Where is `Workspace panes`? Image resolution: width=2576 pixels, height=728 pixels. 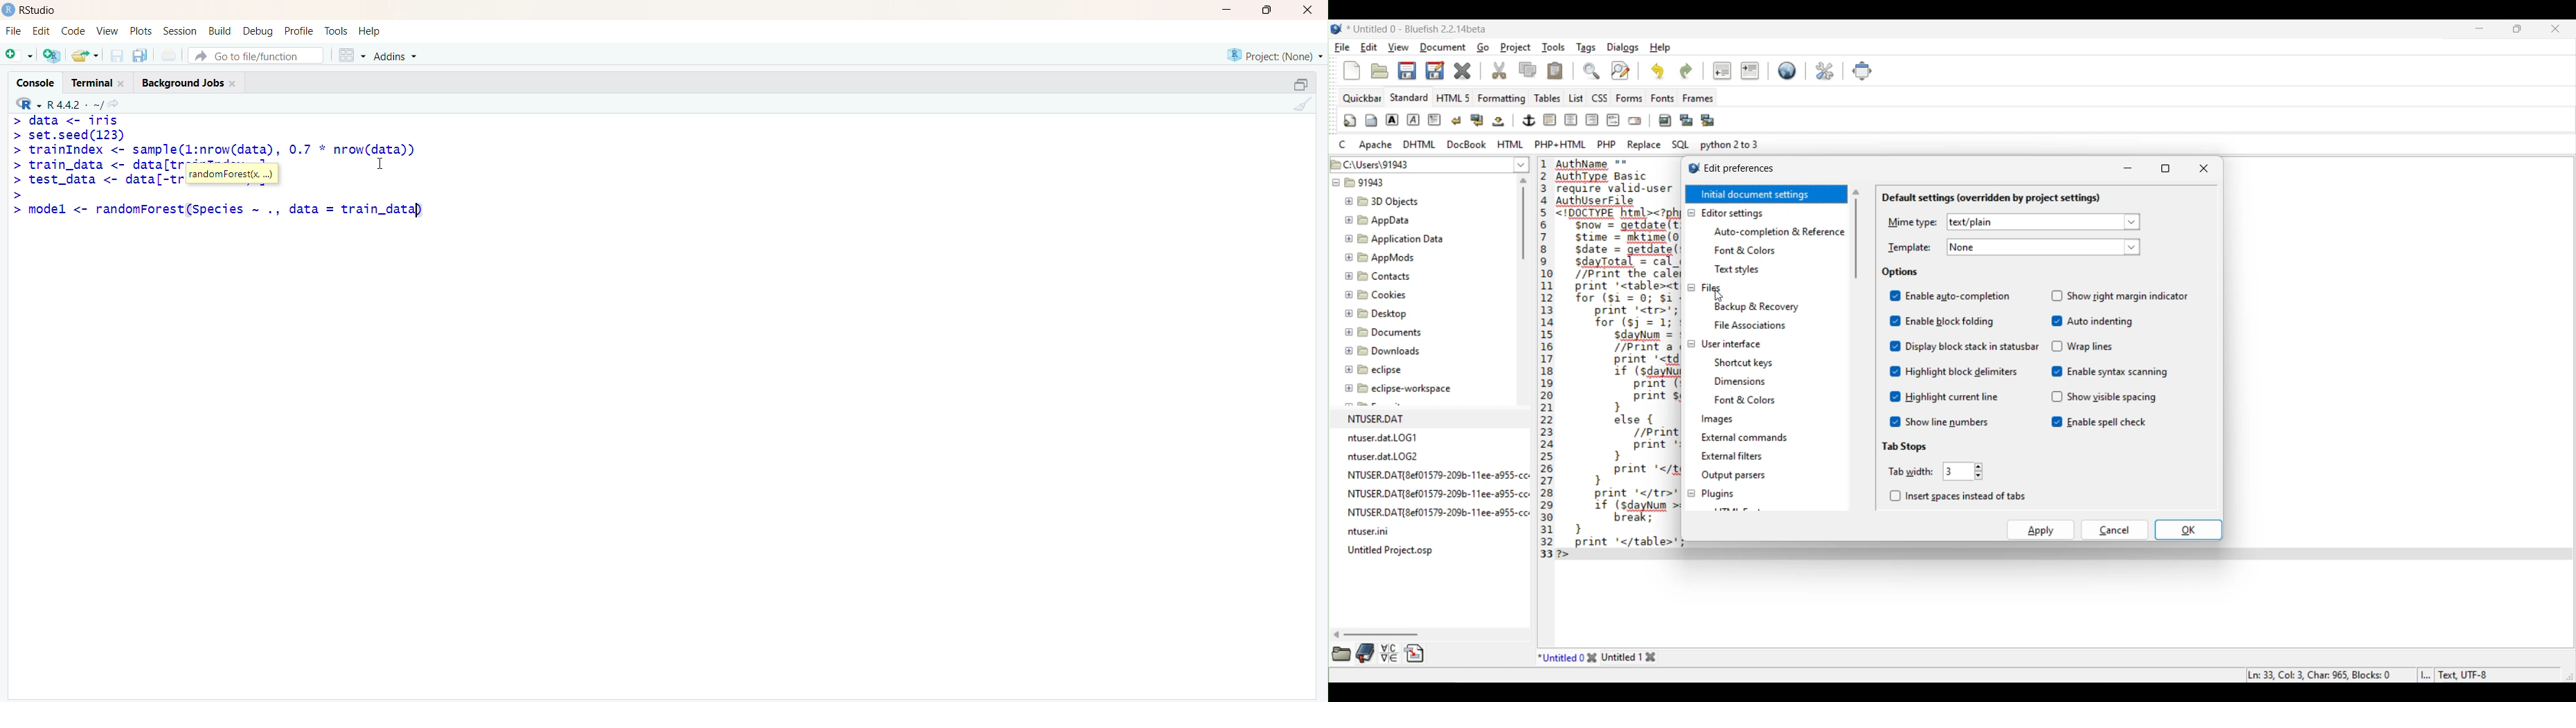
Workspace panes is located at coordinates (349, 53).